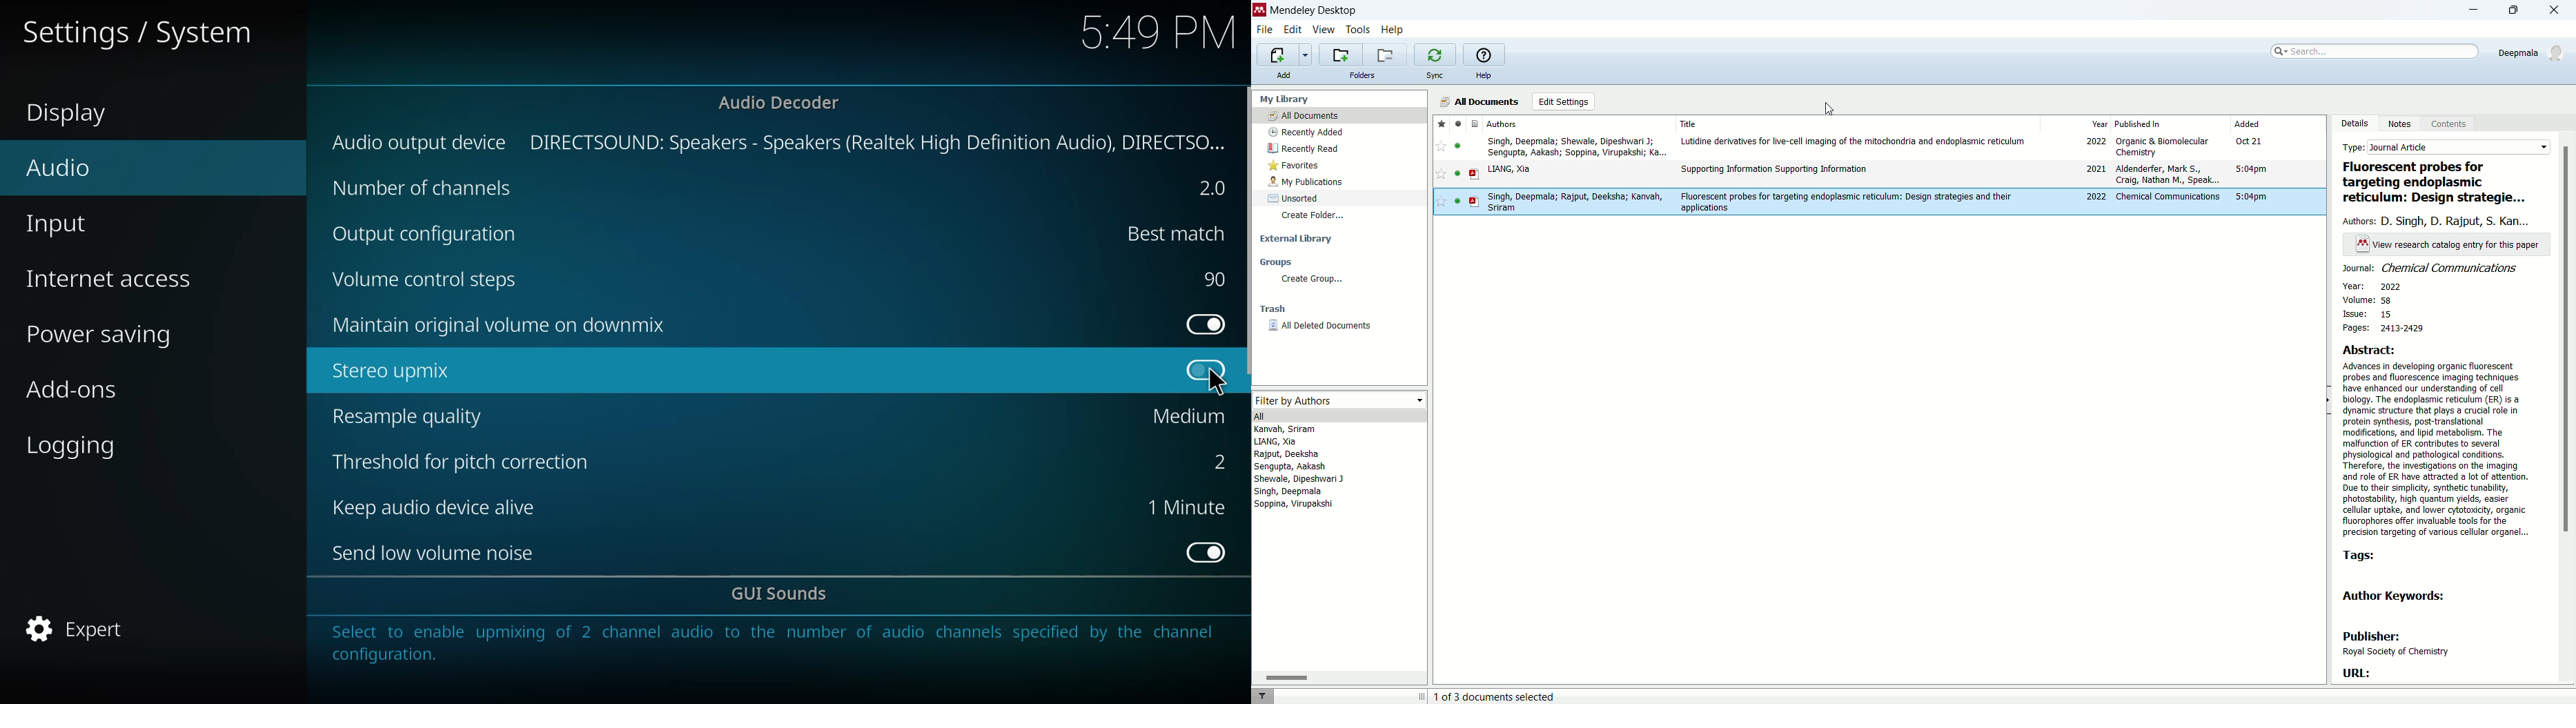 The image size is (2576, 728). I want to click on authors, so click(1513, 124).